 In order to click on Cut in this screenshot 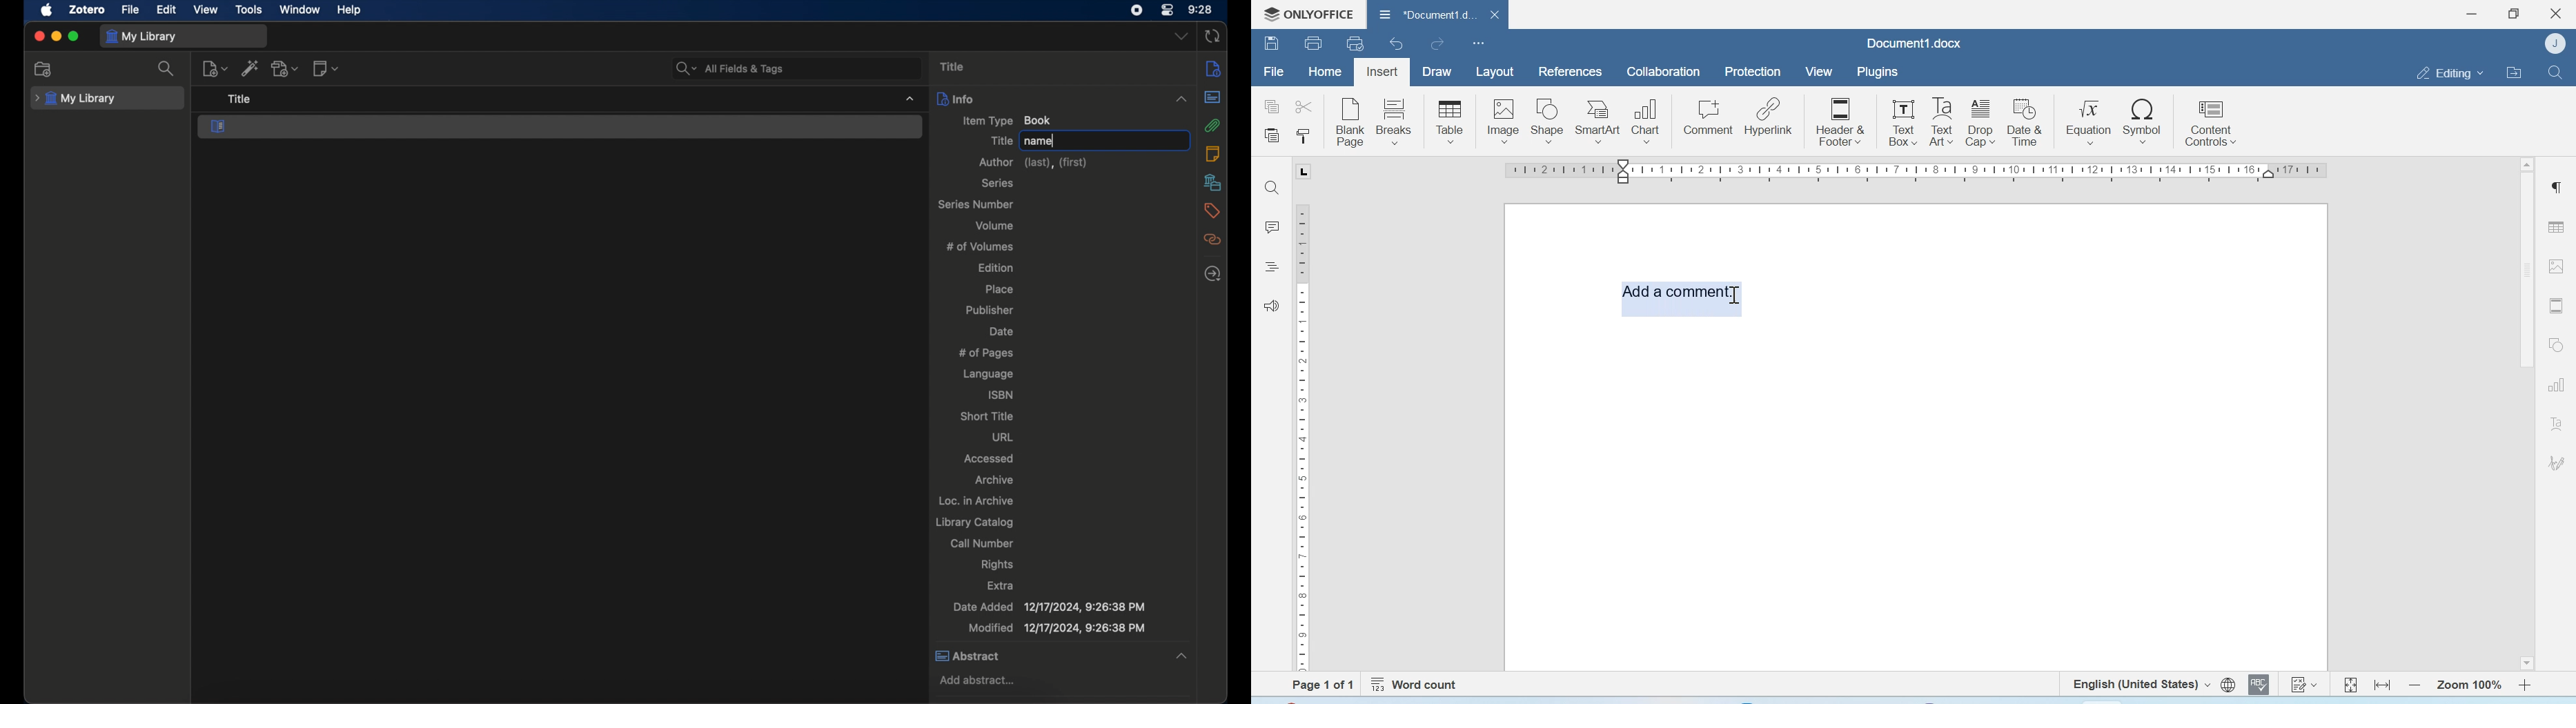, I will do `click(1303, 106)`.